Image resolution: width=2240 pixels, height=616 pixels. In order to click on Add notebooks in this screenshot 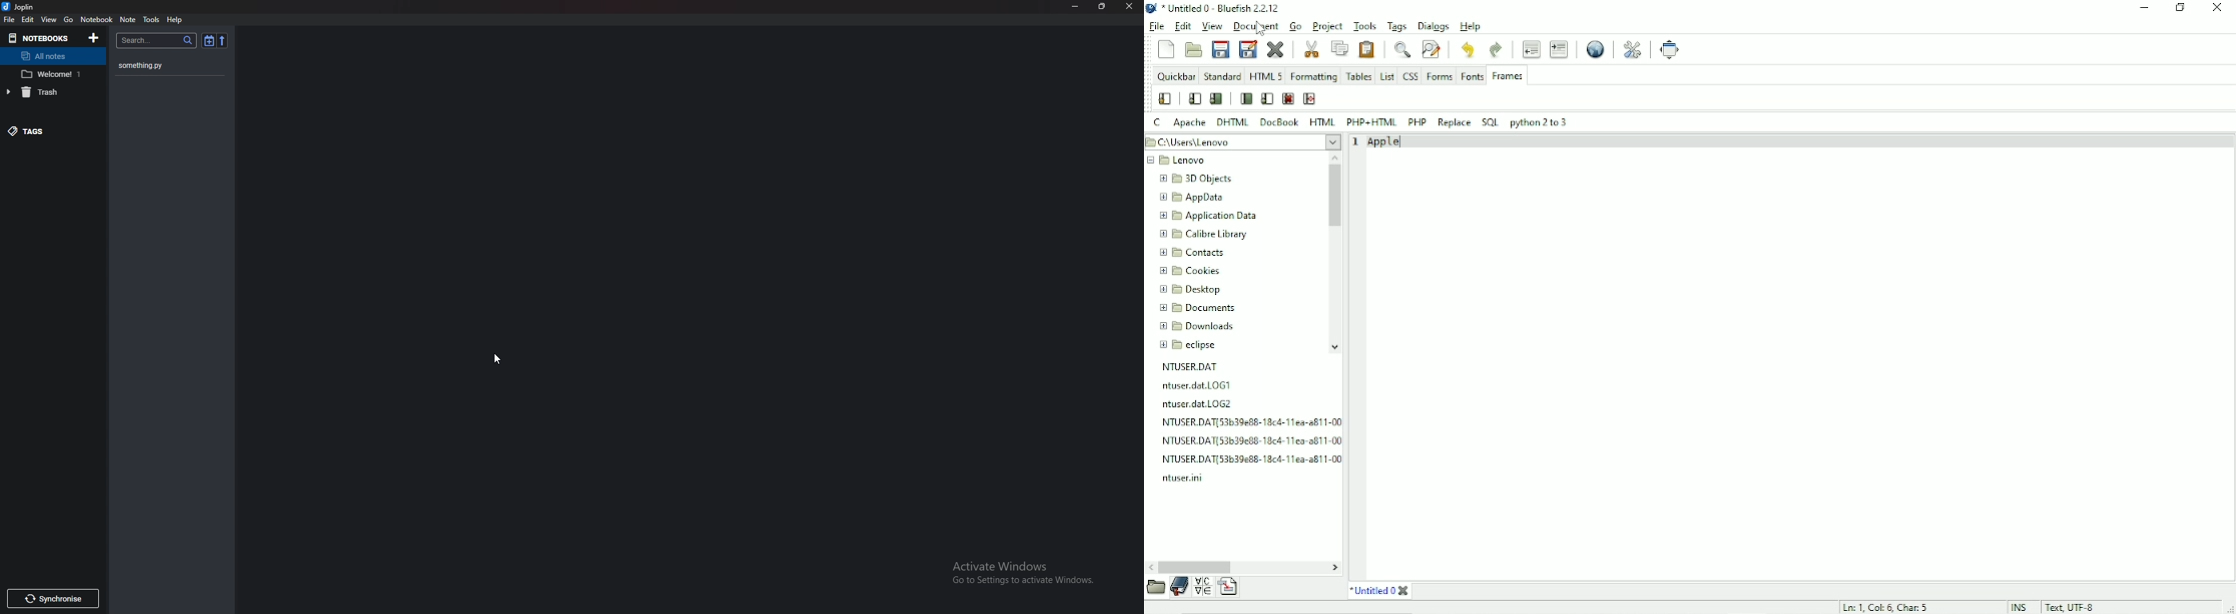, I will do `click(92, 37)`.